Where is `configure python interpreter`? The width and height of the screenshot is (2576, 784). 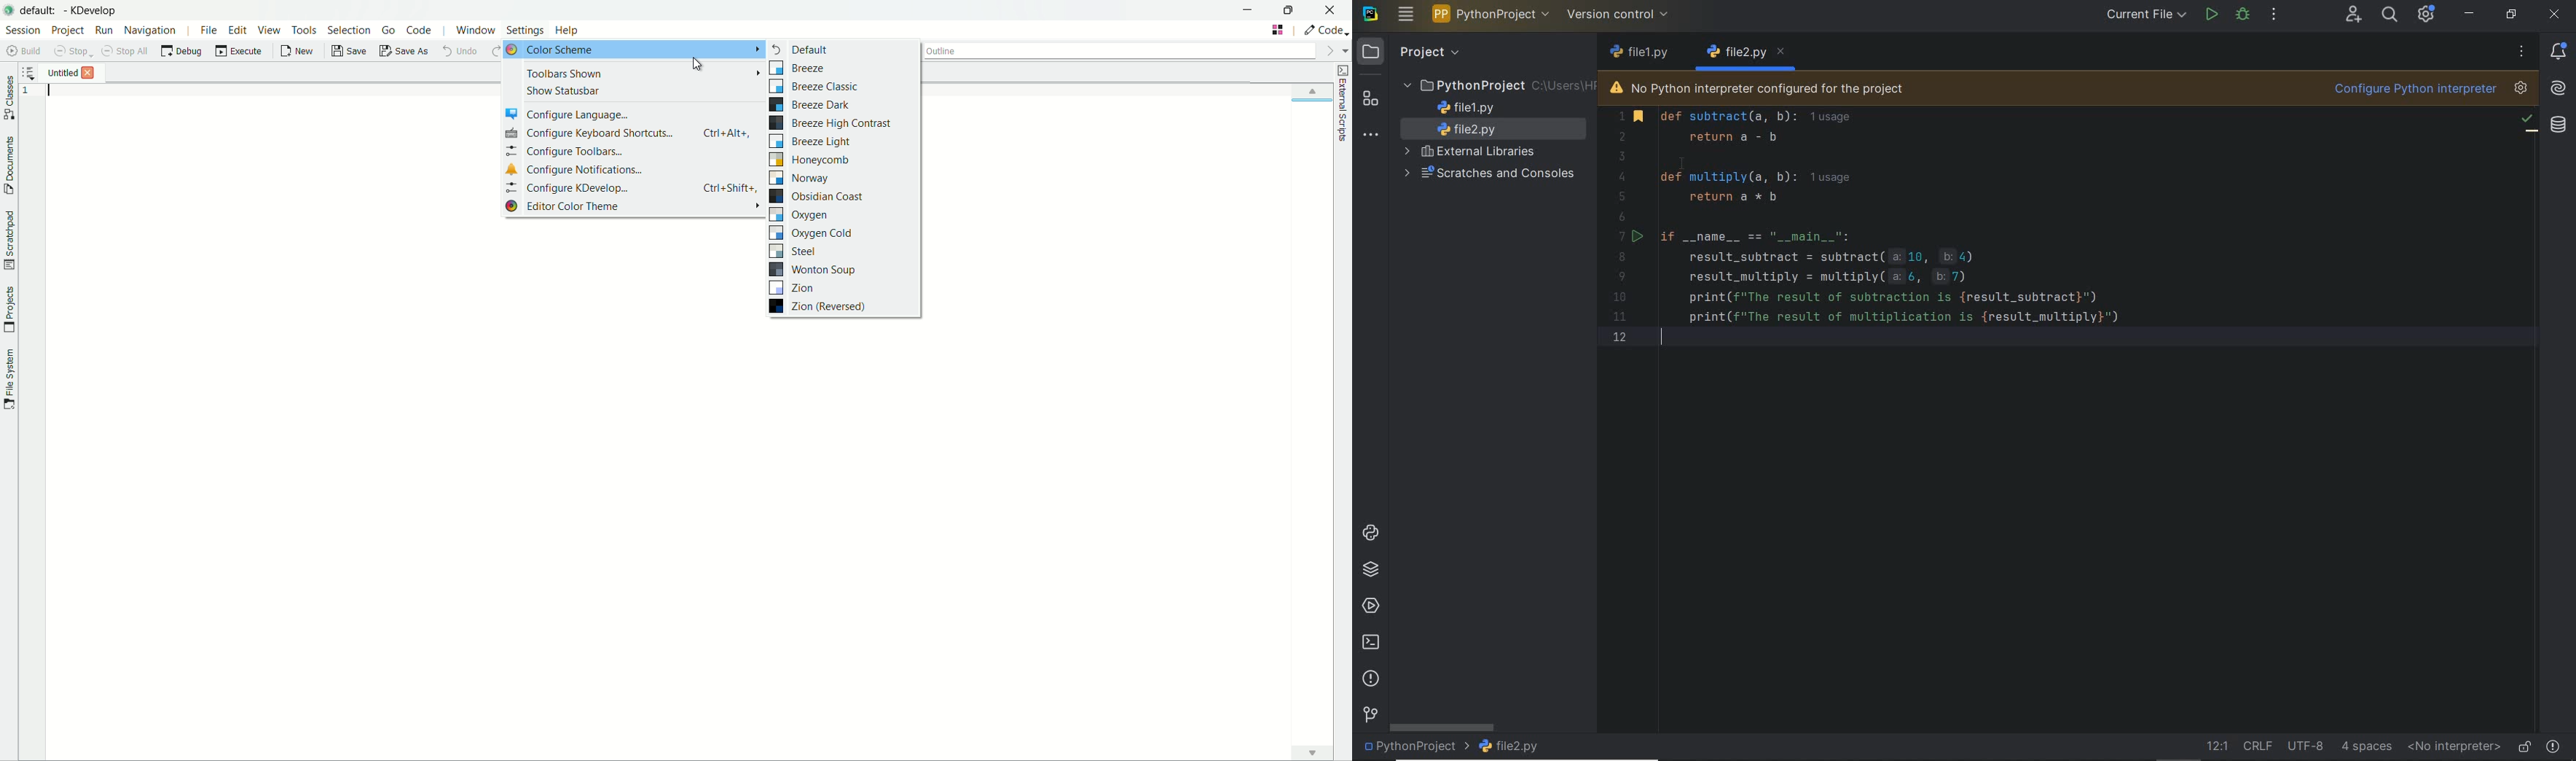
configure python interpreter is located at coordinates (2430, 90).